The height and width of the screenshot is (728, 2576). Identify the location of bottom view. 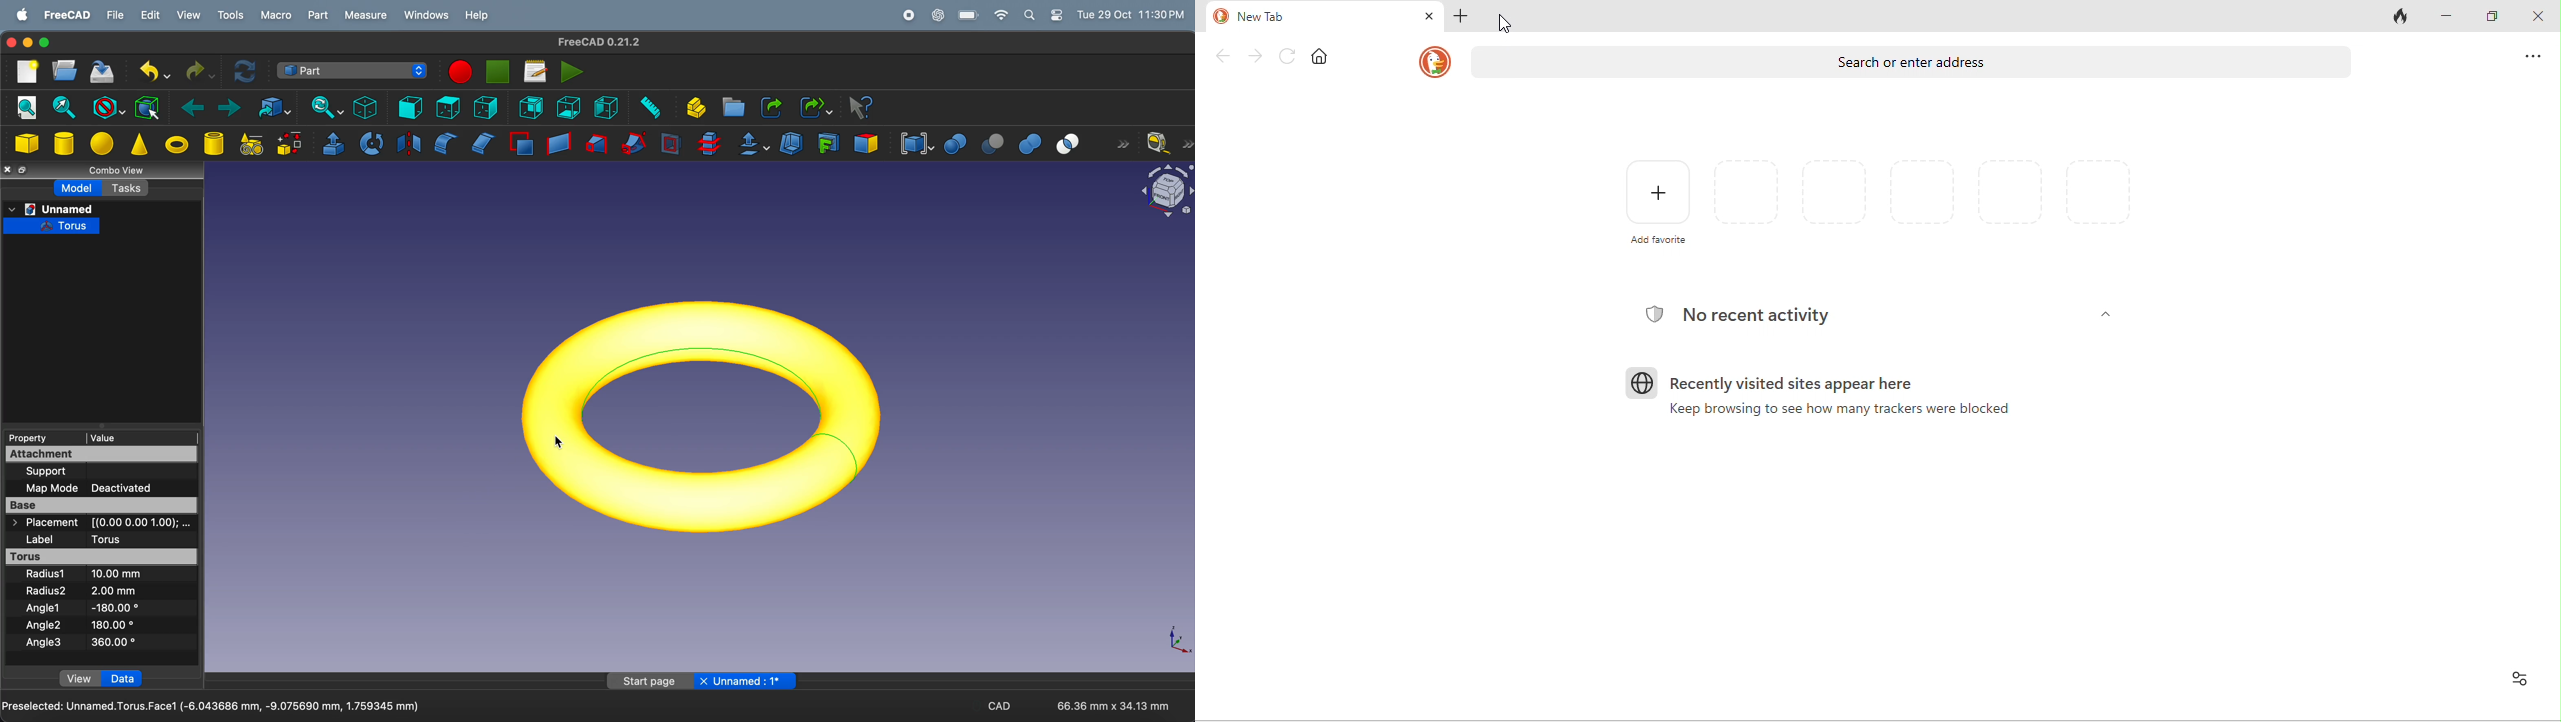
(568, 108).